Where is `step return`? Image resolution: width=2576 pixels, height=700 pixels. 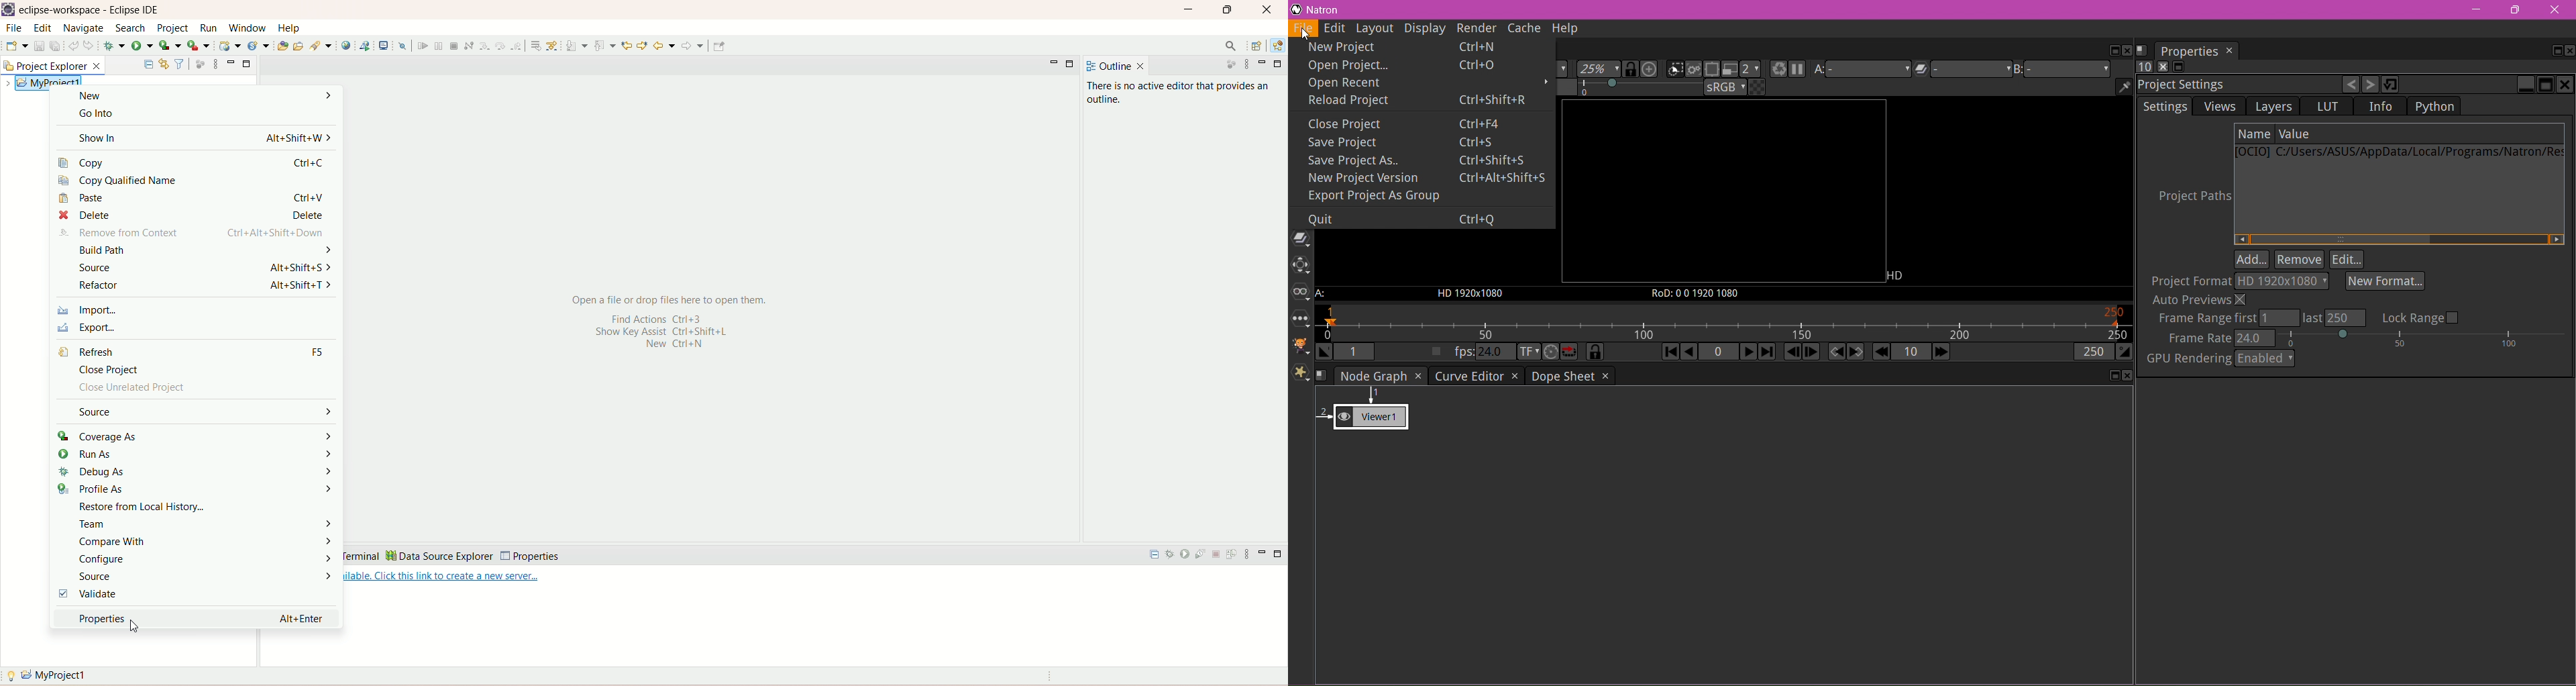 step return is located at coordinates (518, 45).